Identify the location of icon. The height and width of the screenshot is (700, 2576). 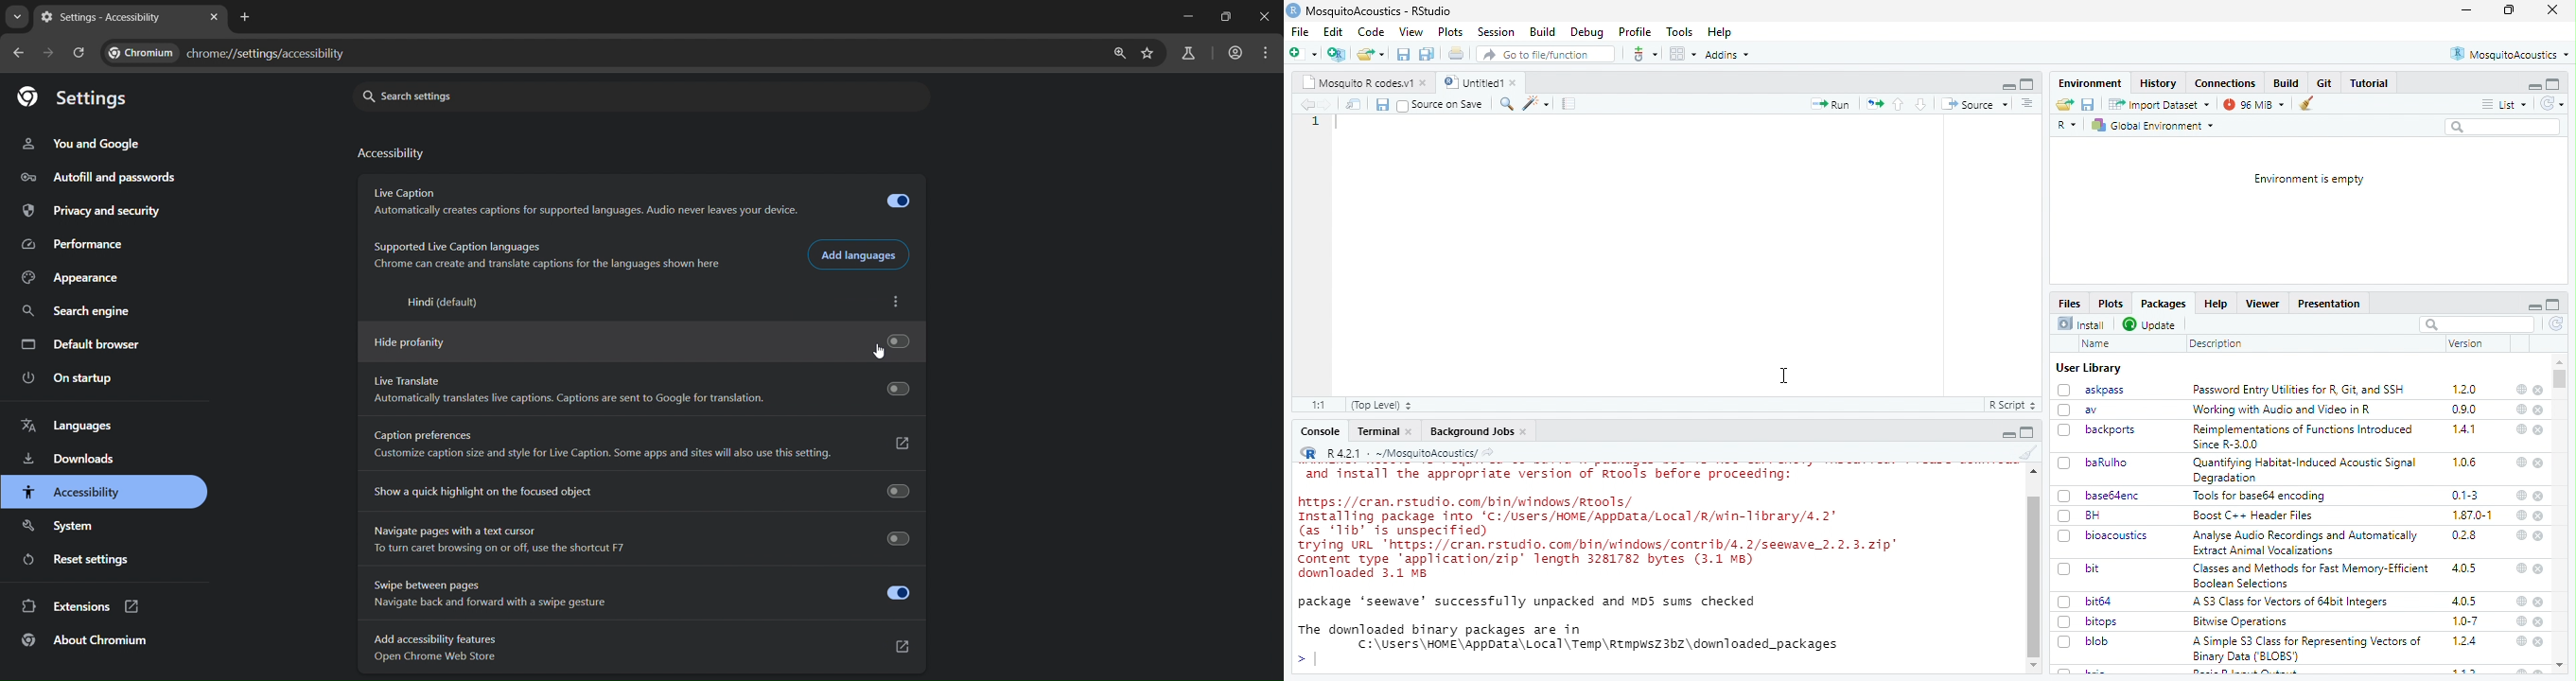
(1874, 105).